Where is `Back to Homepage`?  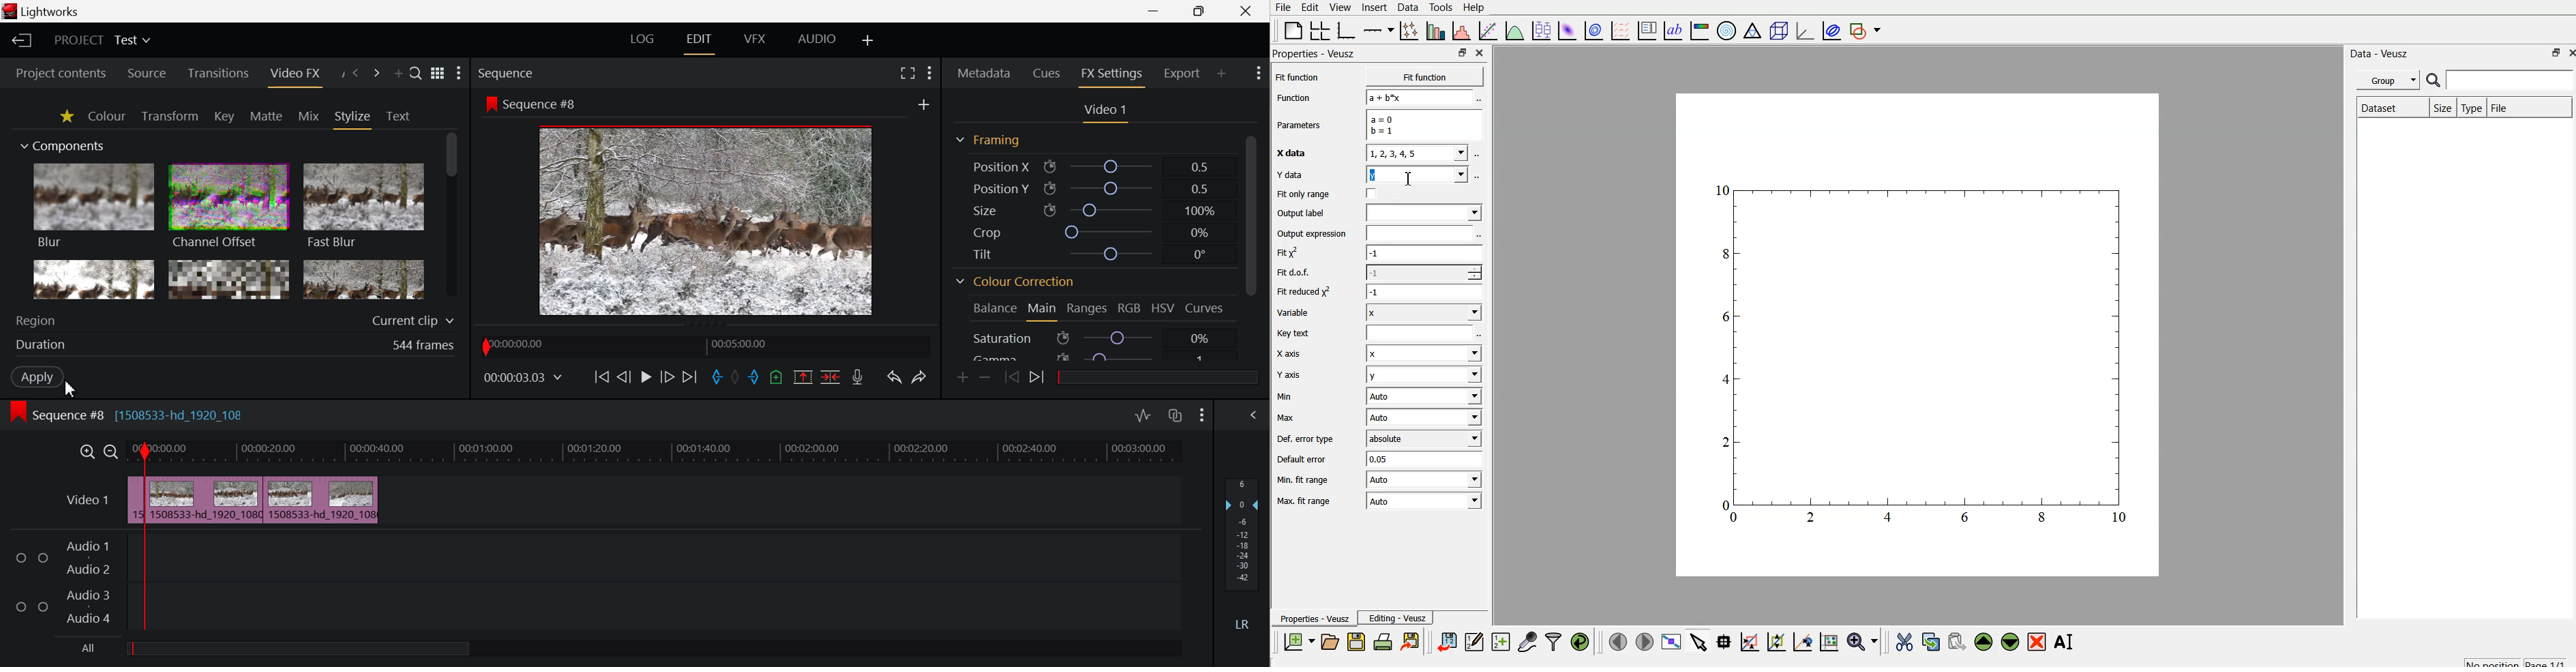 Back to Homepage is located at coordinates (21, 41).